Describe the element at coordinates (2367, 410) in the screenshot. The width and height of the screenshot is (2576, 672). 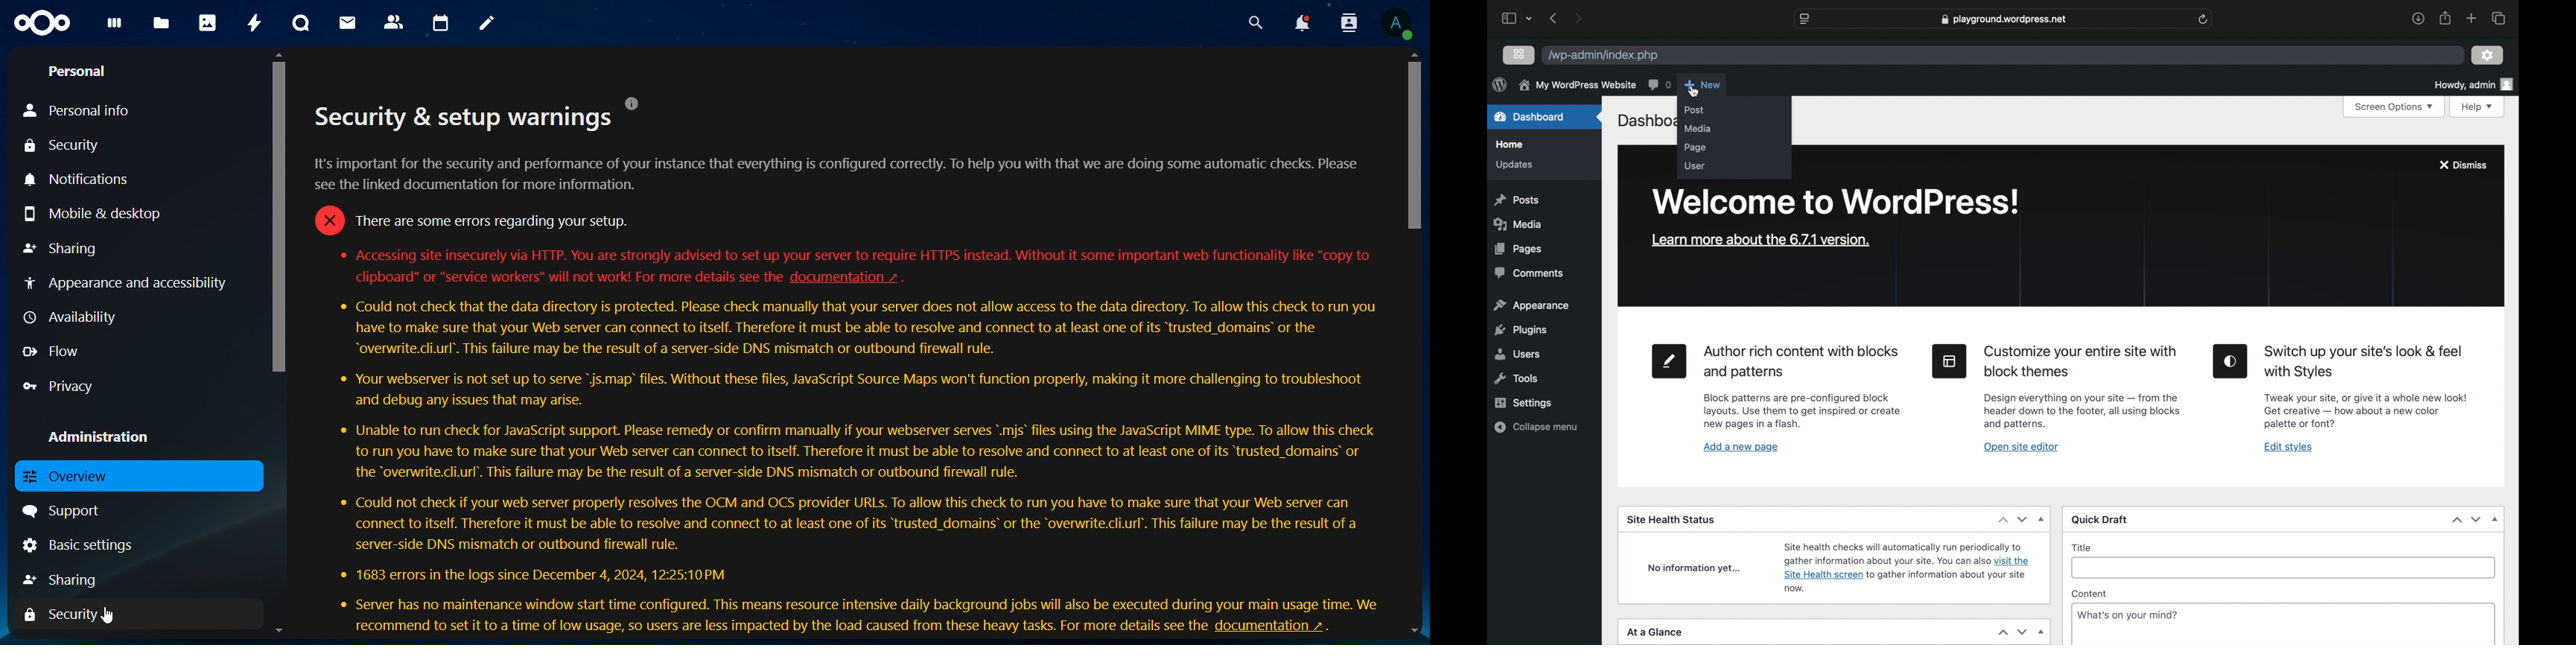
I see `edit styles tool information` at that location.